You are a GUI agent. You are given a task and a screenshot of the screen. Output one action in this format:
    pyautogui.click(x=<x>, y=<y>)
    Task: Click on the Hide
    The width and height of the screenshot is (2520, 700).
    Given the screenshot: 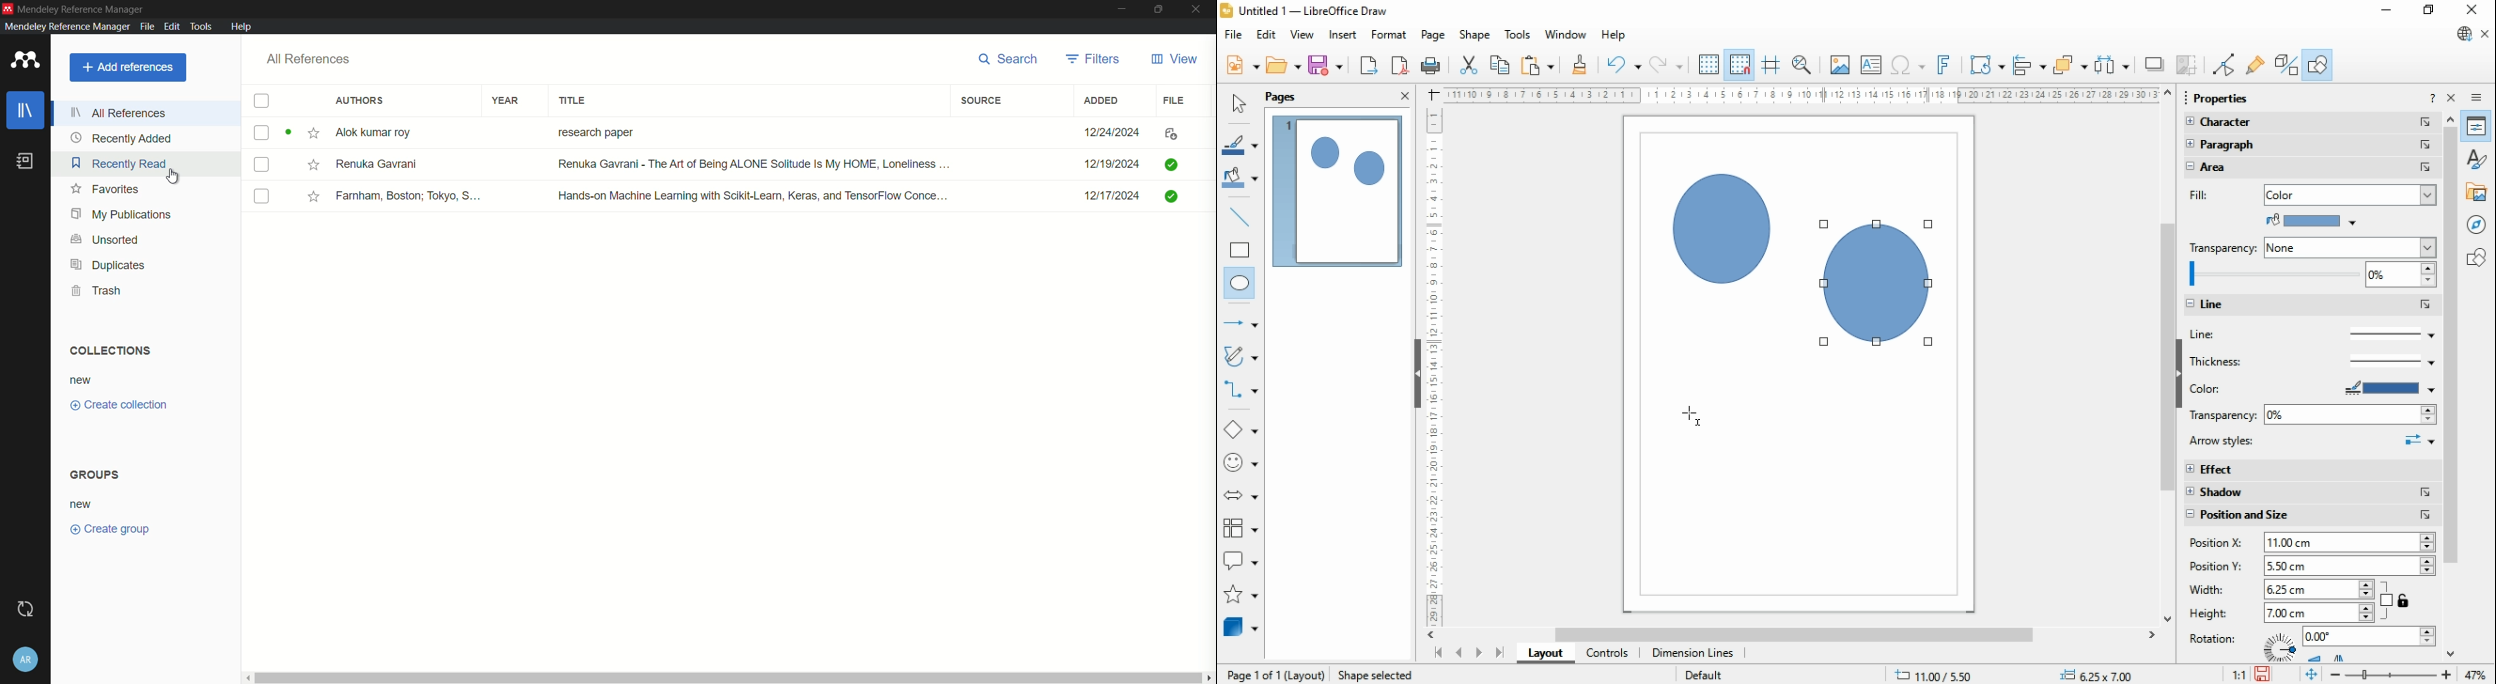 What is the action you would take?
    pyautogui.click(x=1417, y=375)
    